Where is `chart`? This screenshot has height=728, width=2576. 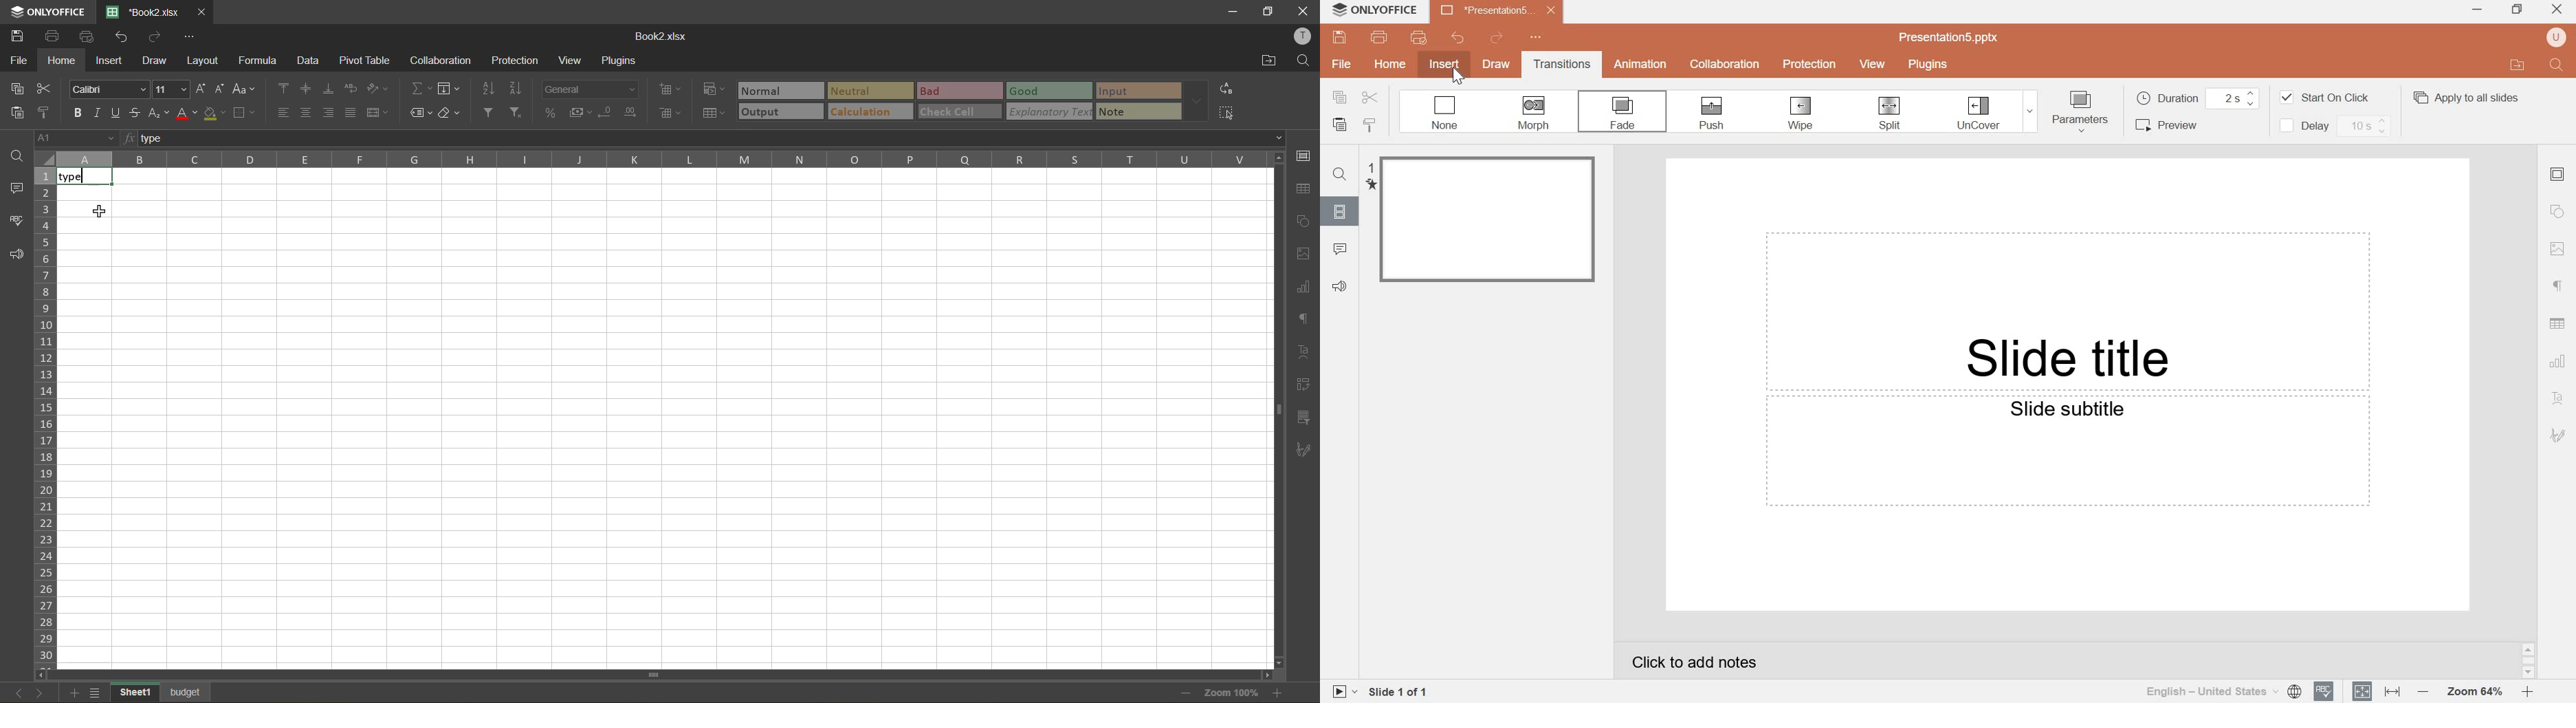 chart is located at coordinates (2559, 361).